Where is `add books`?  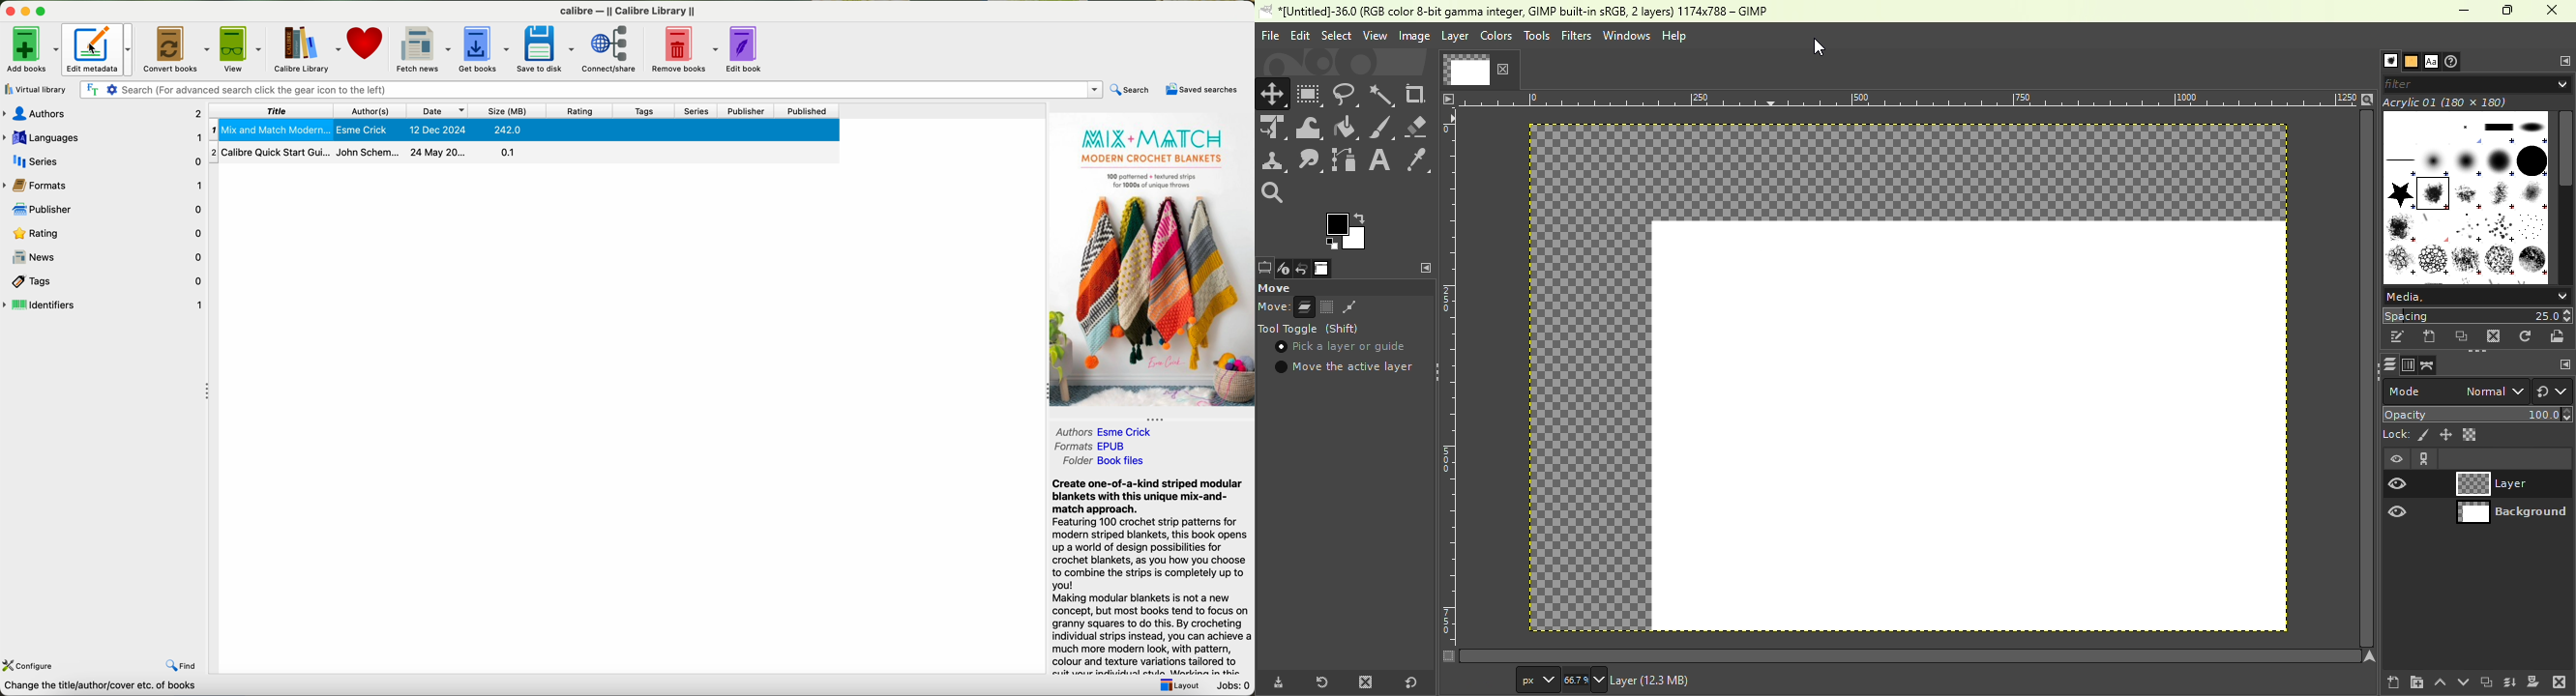 add books is located at coordinates (31, 48).